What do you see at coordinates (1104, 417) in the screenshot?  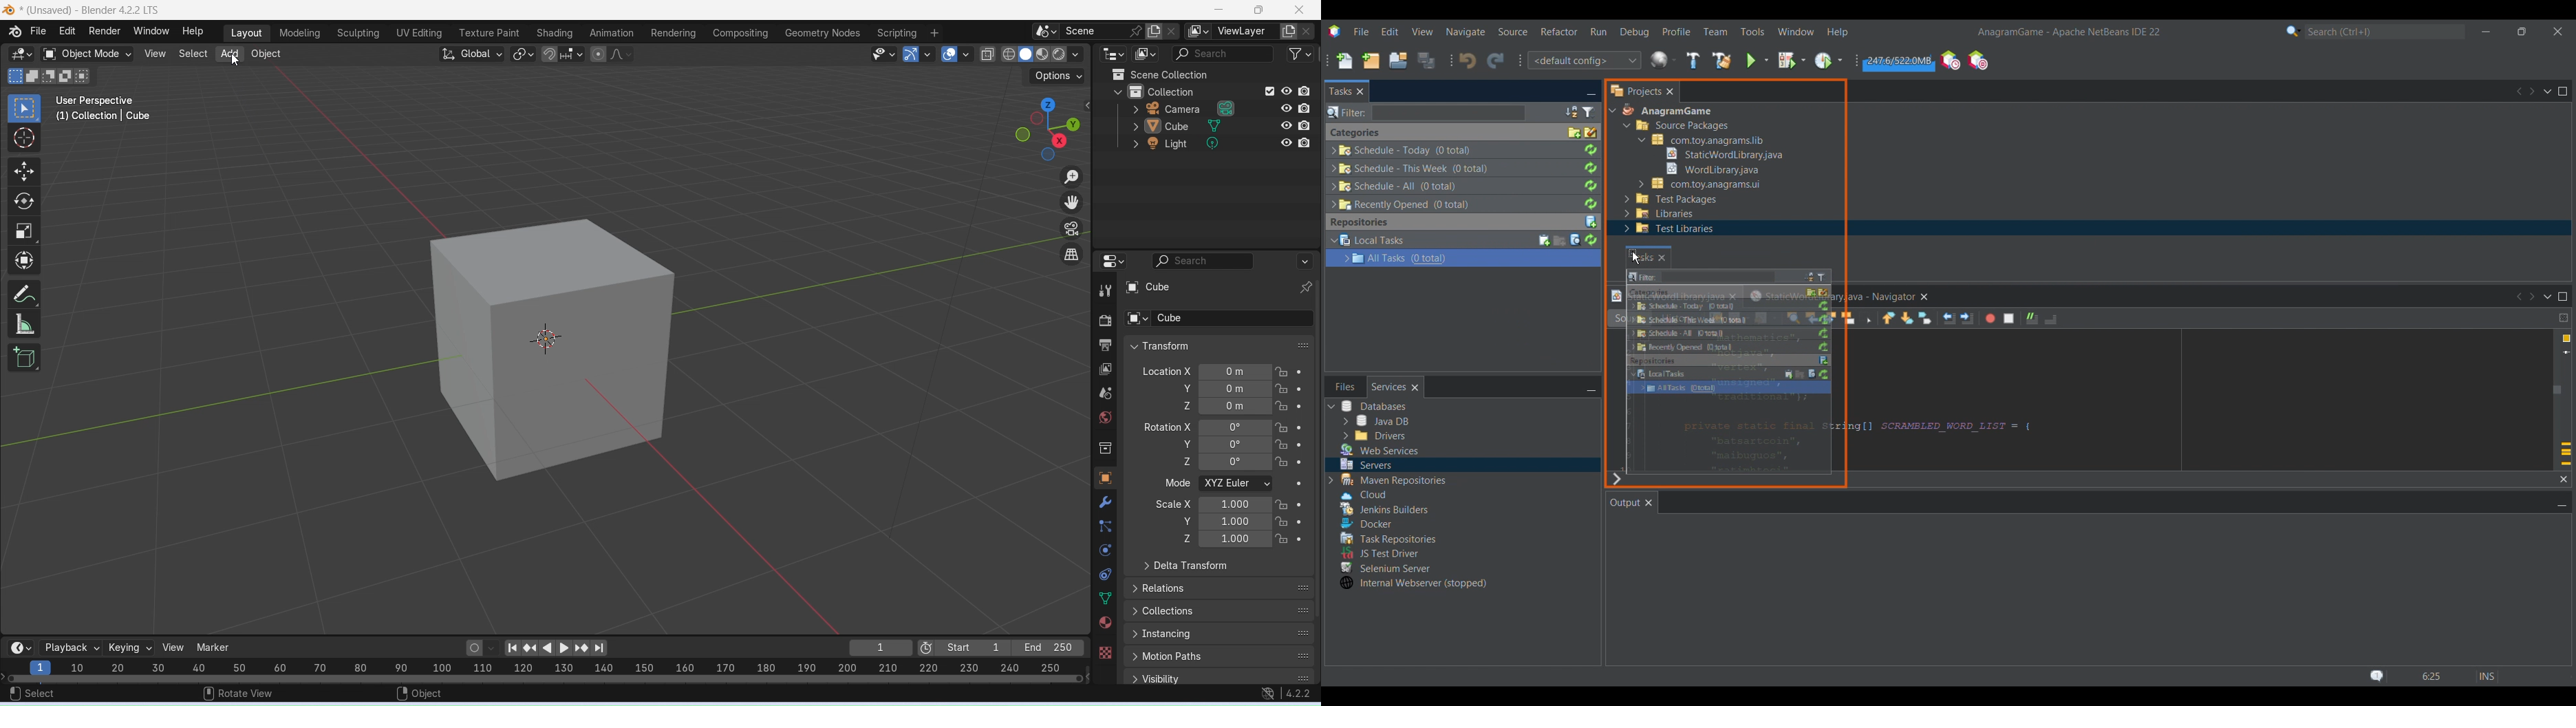 I see `World` at bounding box center [1104, 417].